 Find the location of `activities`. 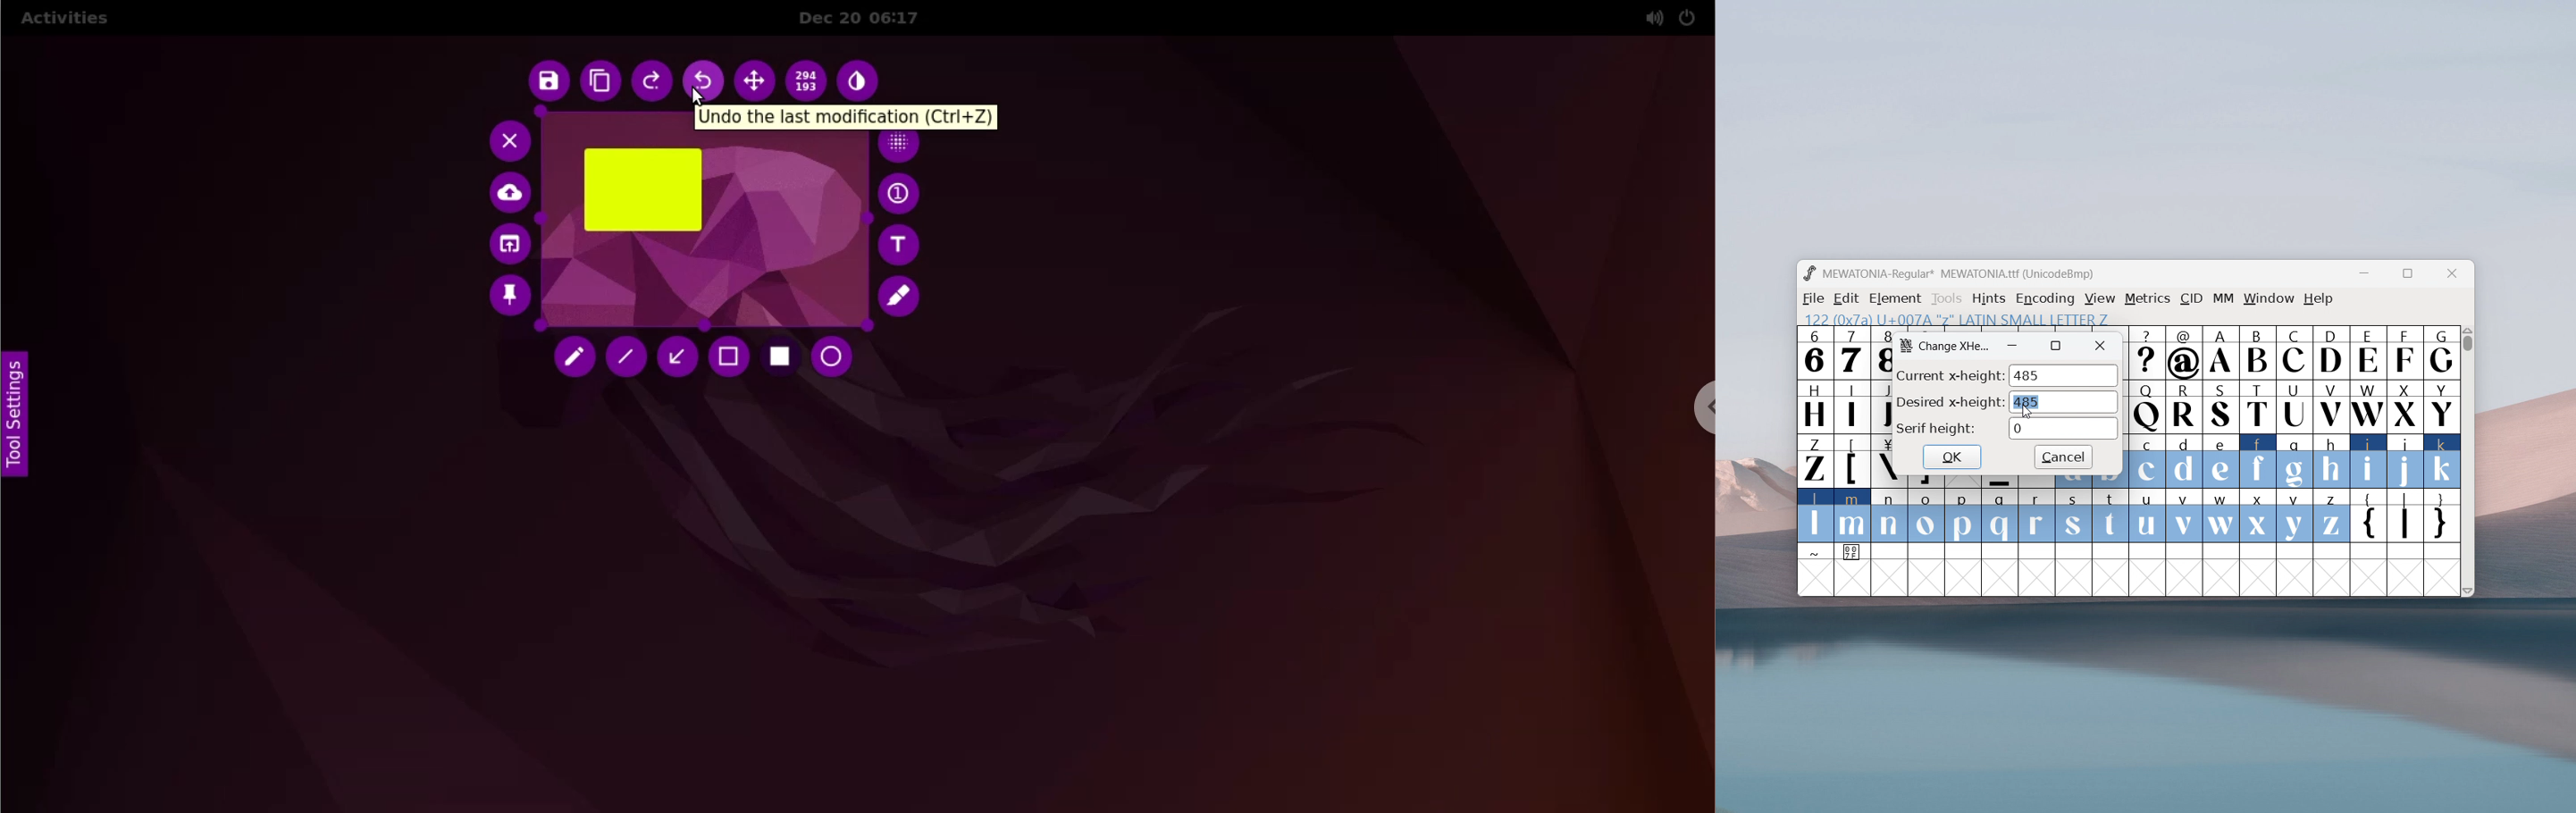

activities is located at coordinates (63, 21).